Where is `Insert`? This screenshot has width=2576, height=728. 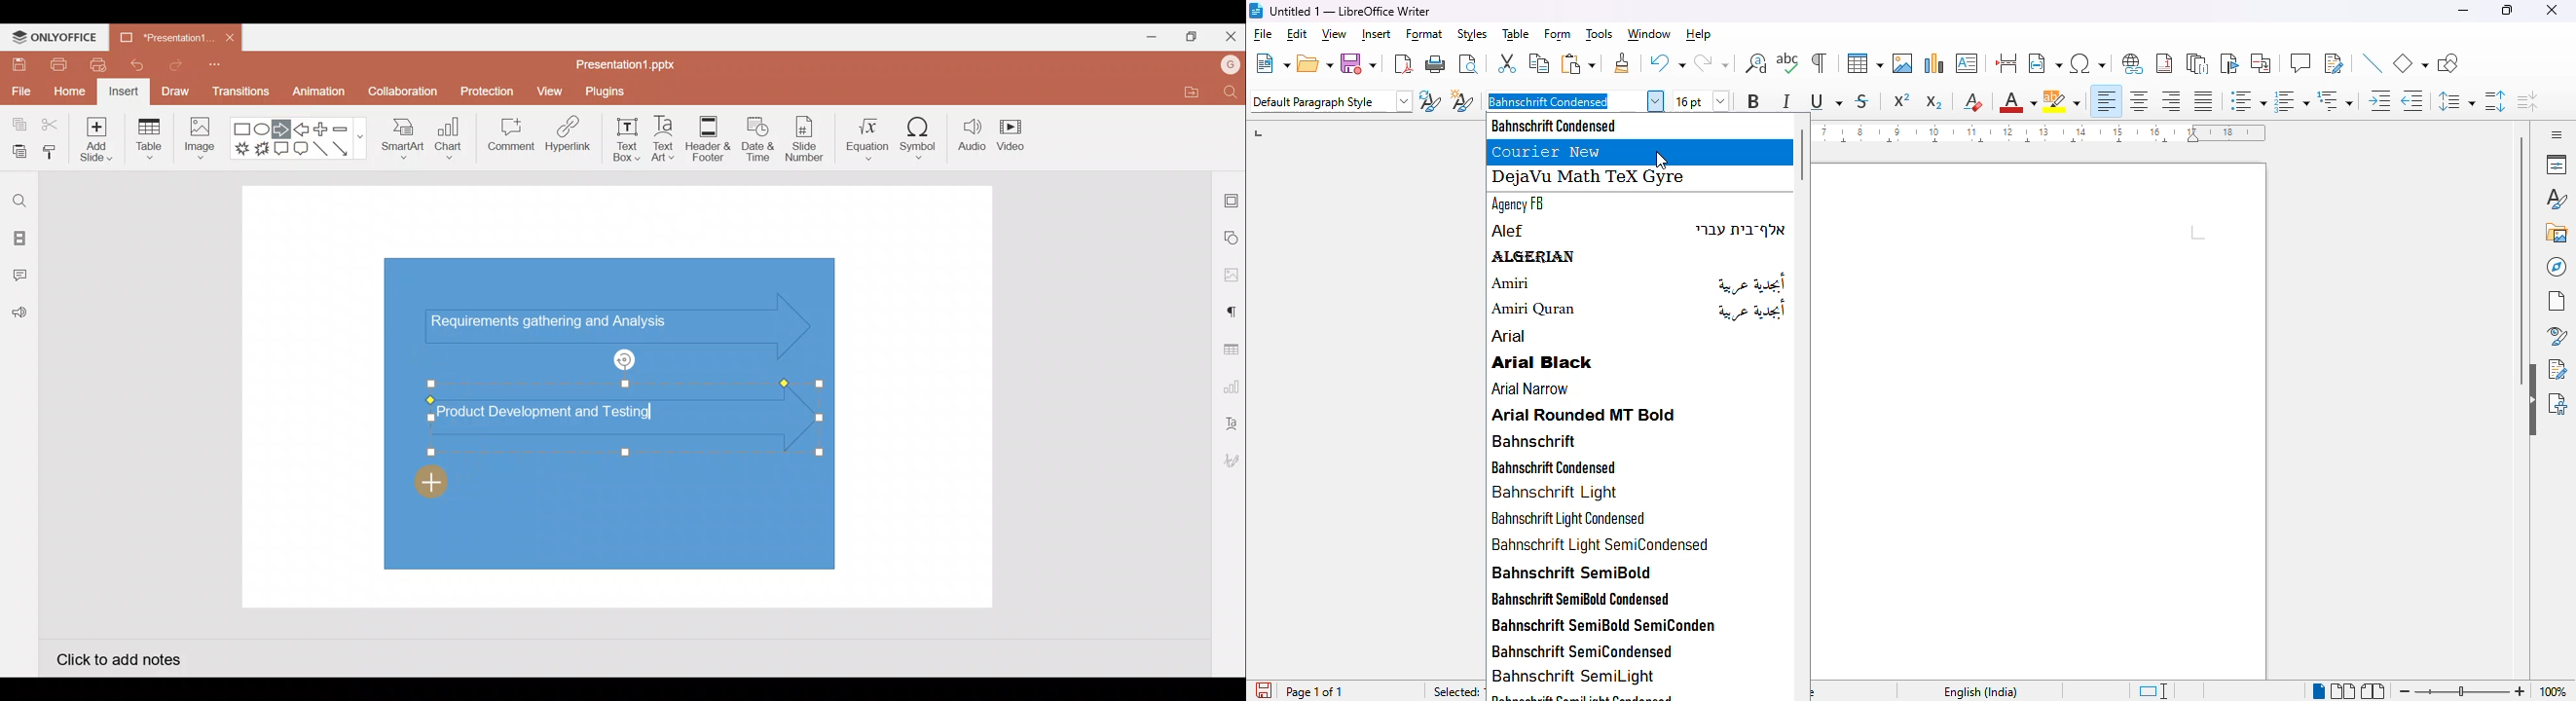 Insert is located at coordinates (124, 92).